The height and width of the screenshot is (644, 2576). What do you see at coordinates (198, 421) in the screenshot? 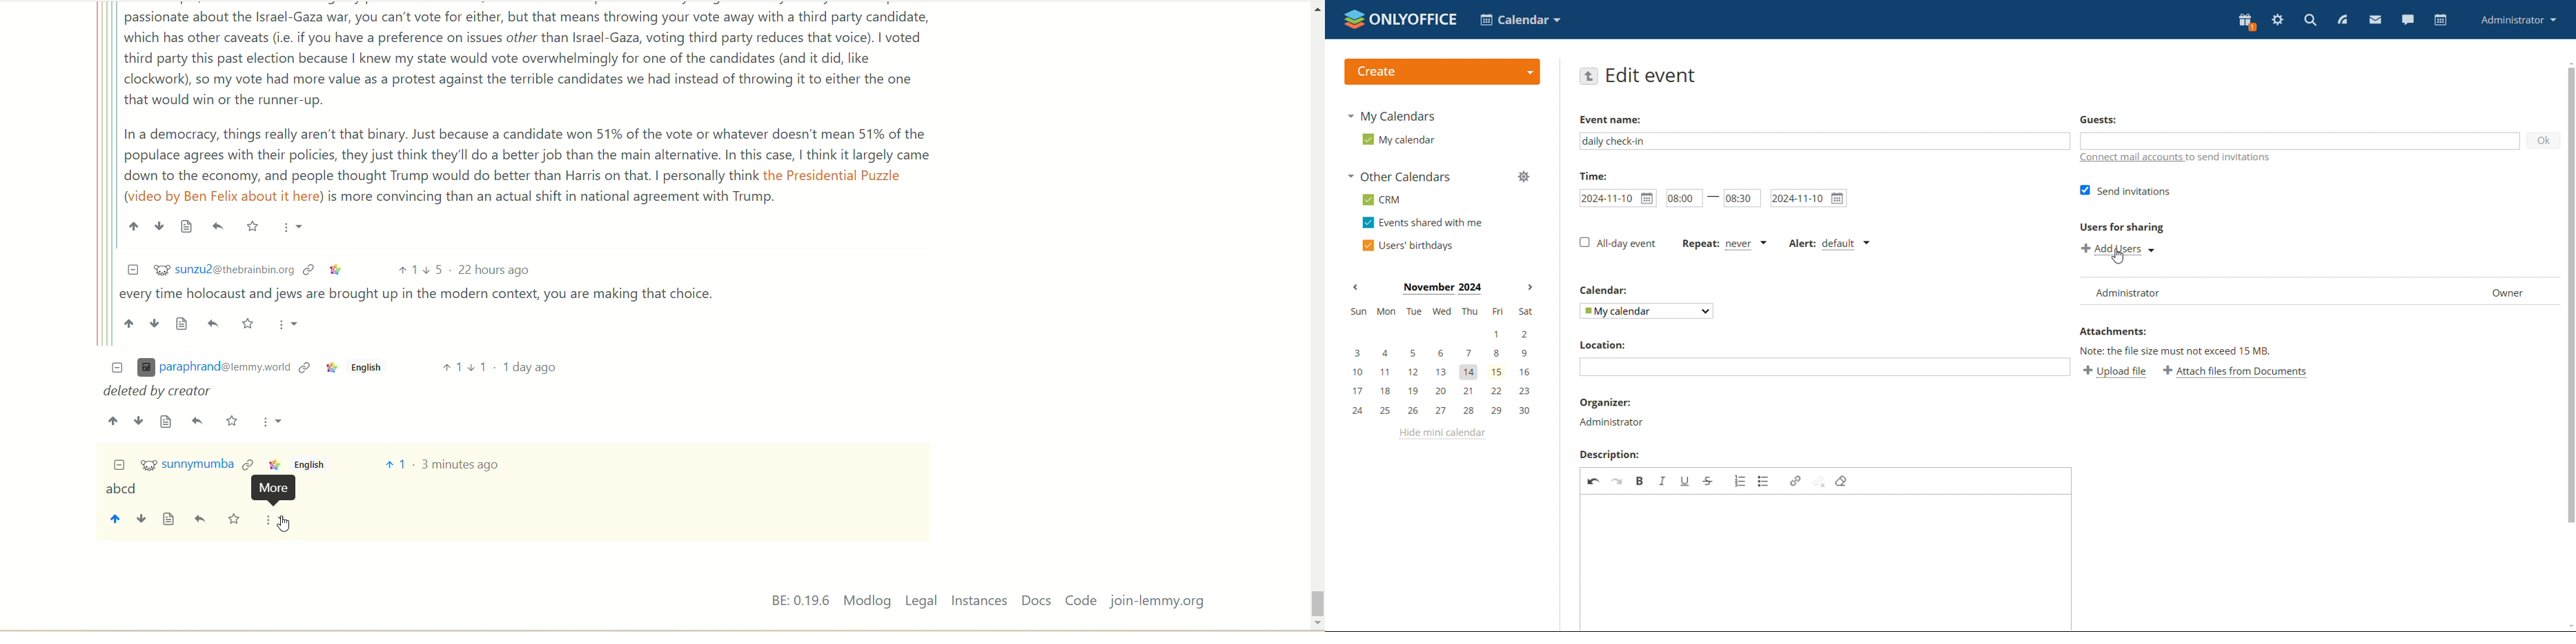
I see `Reply` at bounding box center [198, 421].